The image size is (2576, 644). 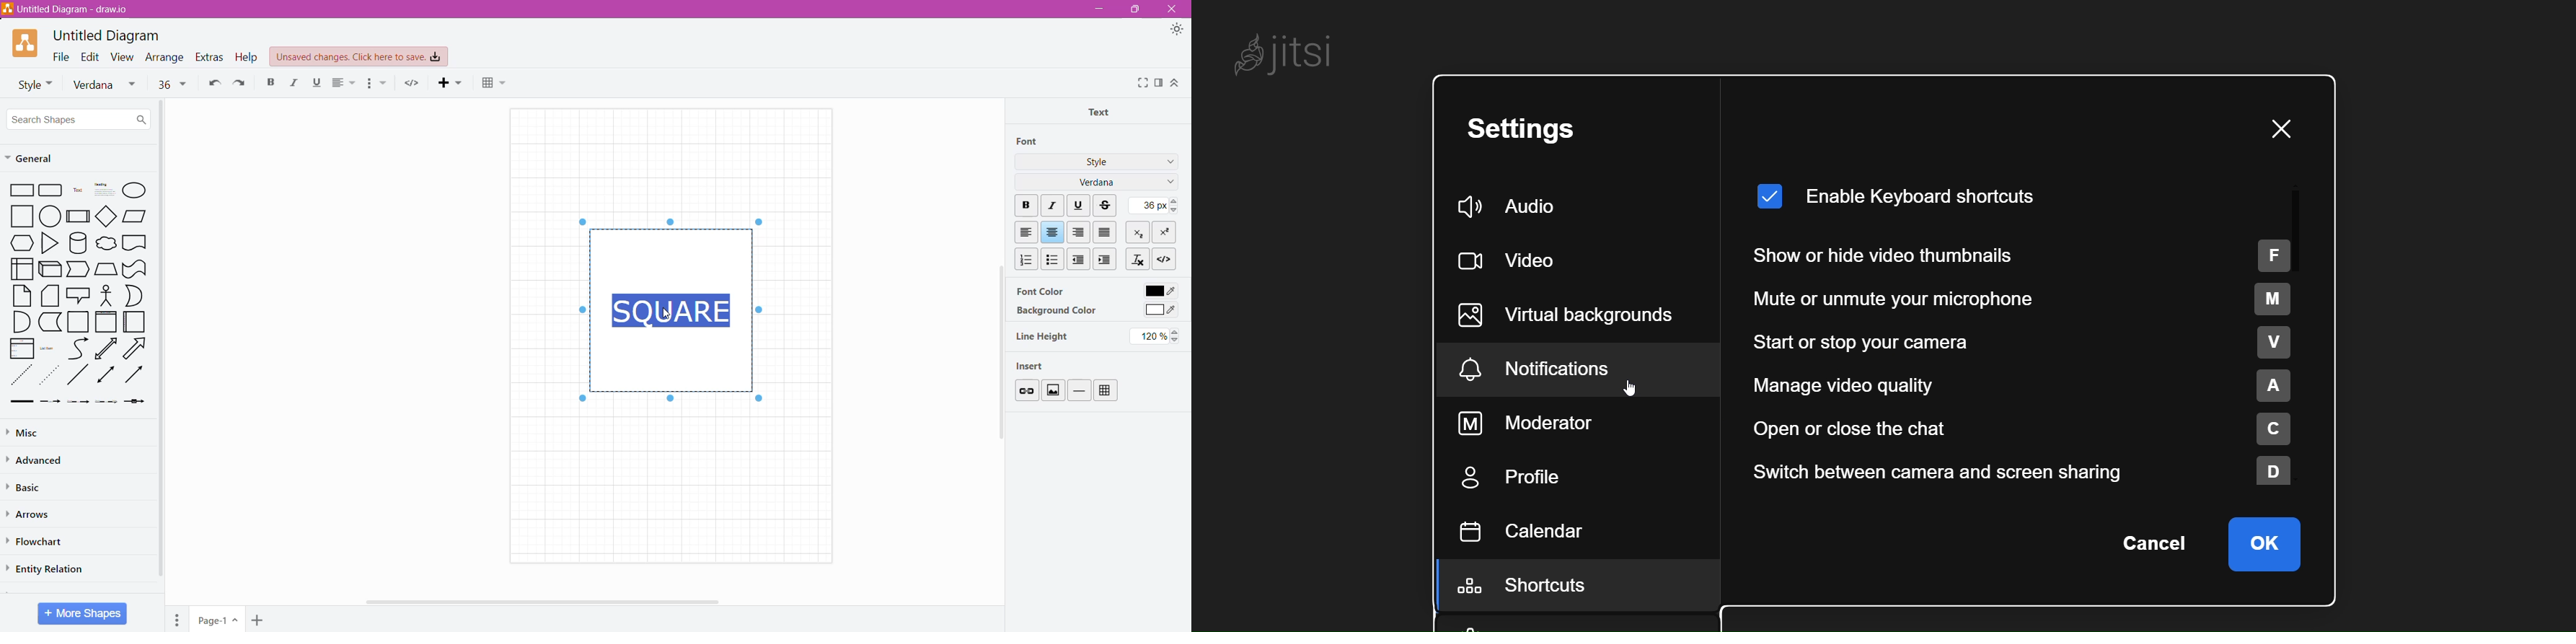 I want to click on Flowchart, so click(x=38, y=542).